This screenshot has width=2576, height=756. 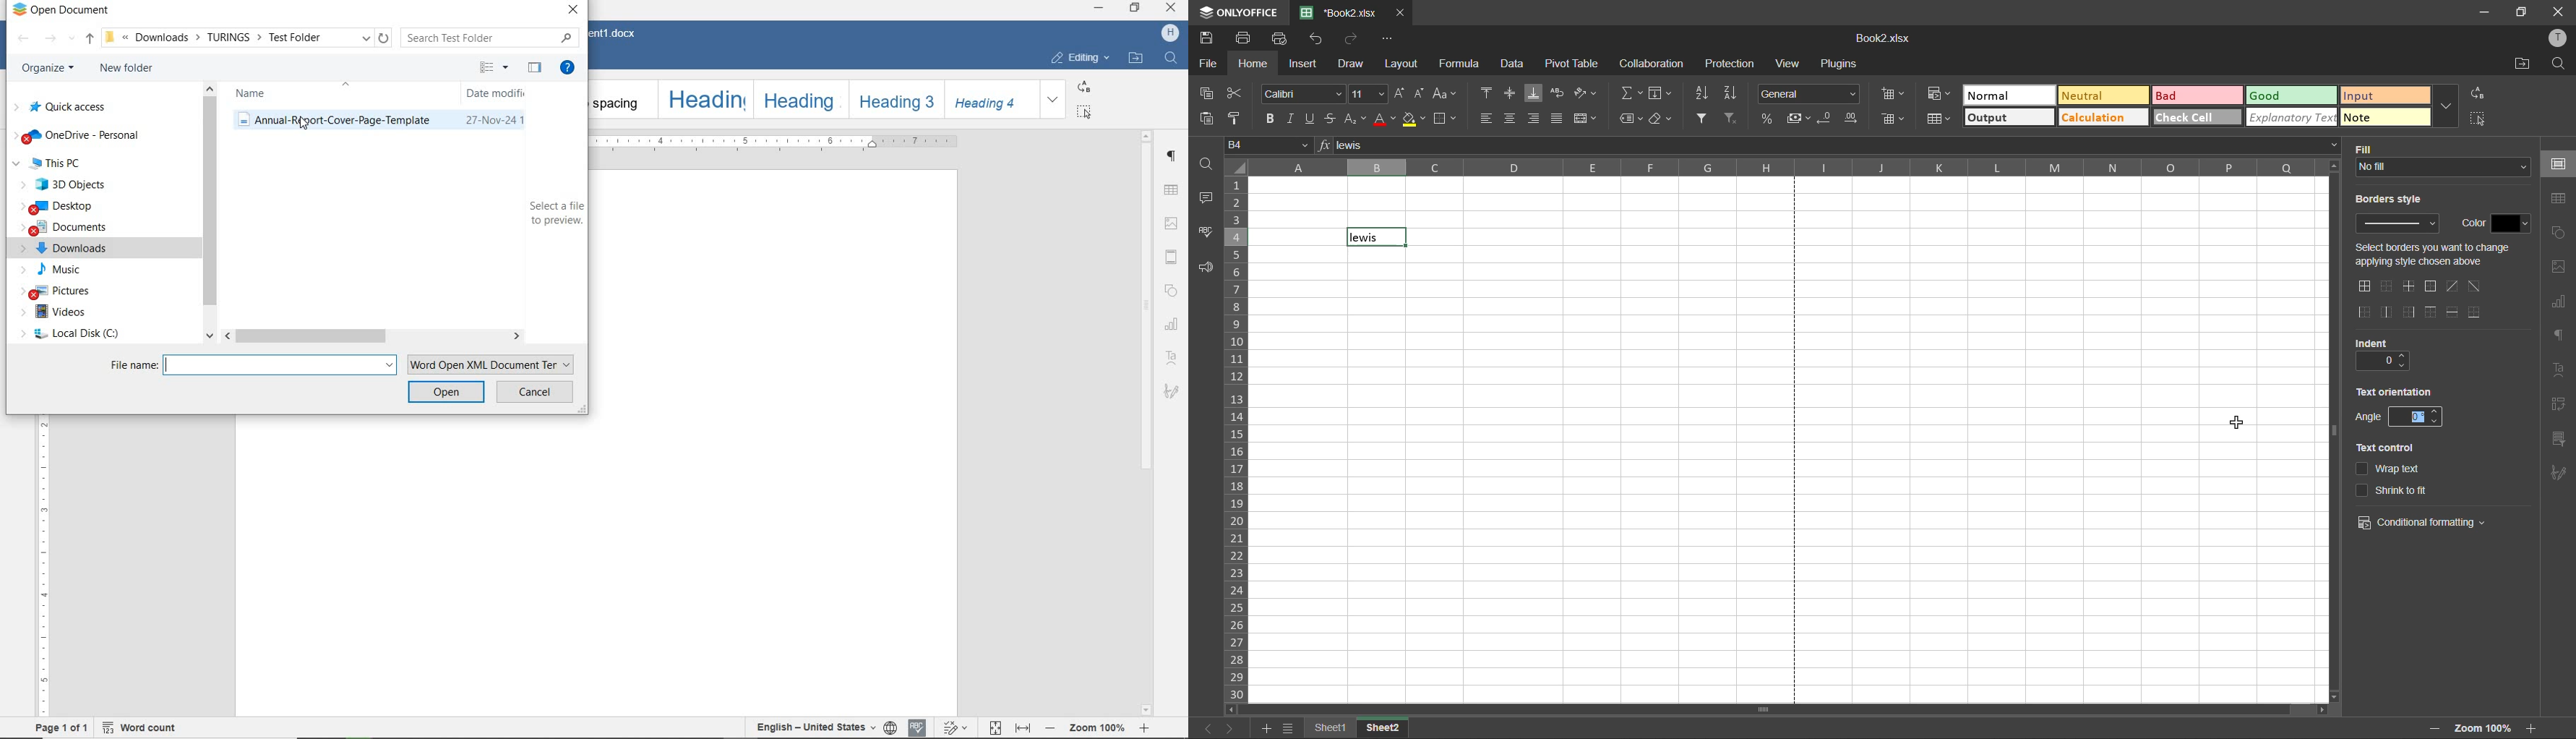 I want to click on zoom in, so click(x=2535, y=727).